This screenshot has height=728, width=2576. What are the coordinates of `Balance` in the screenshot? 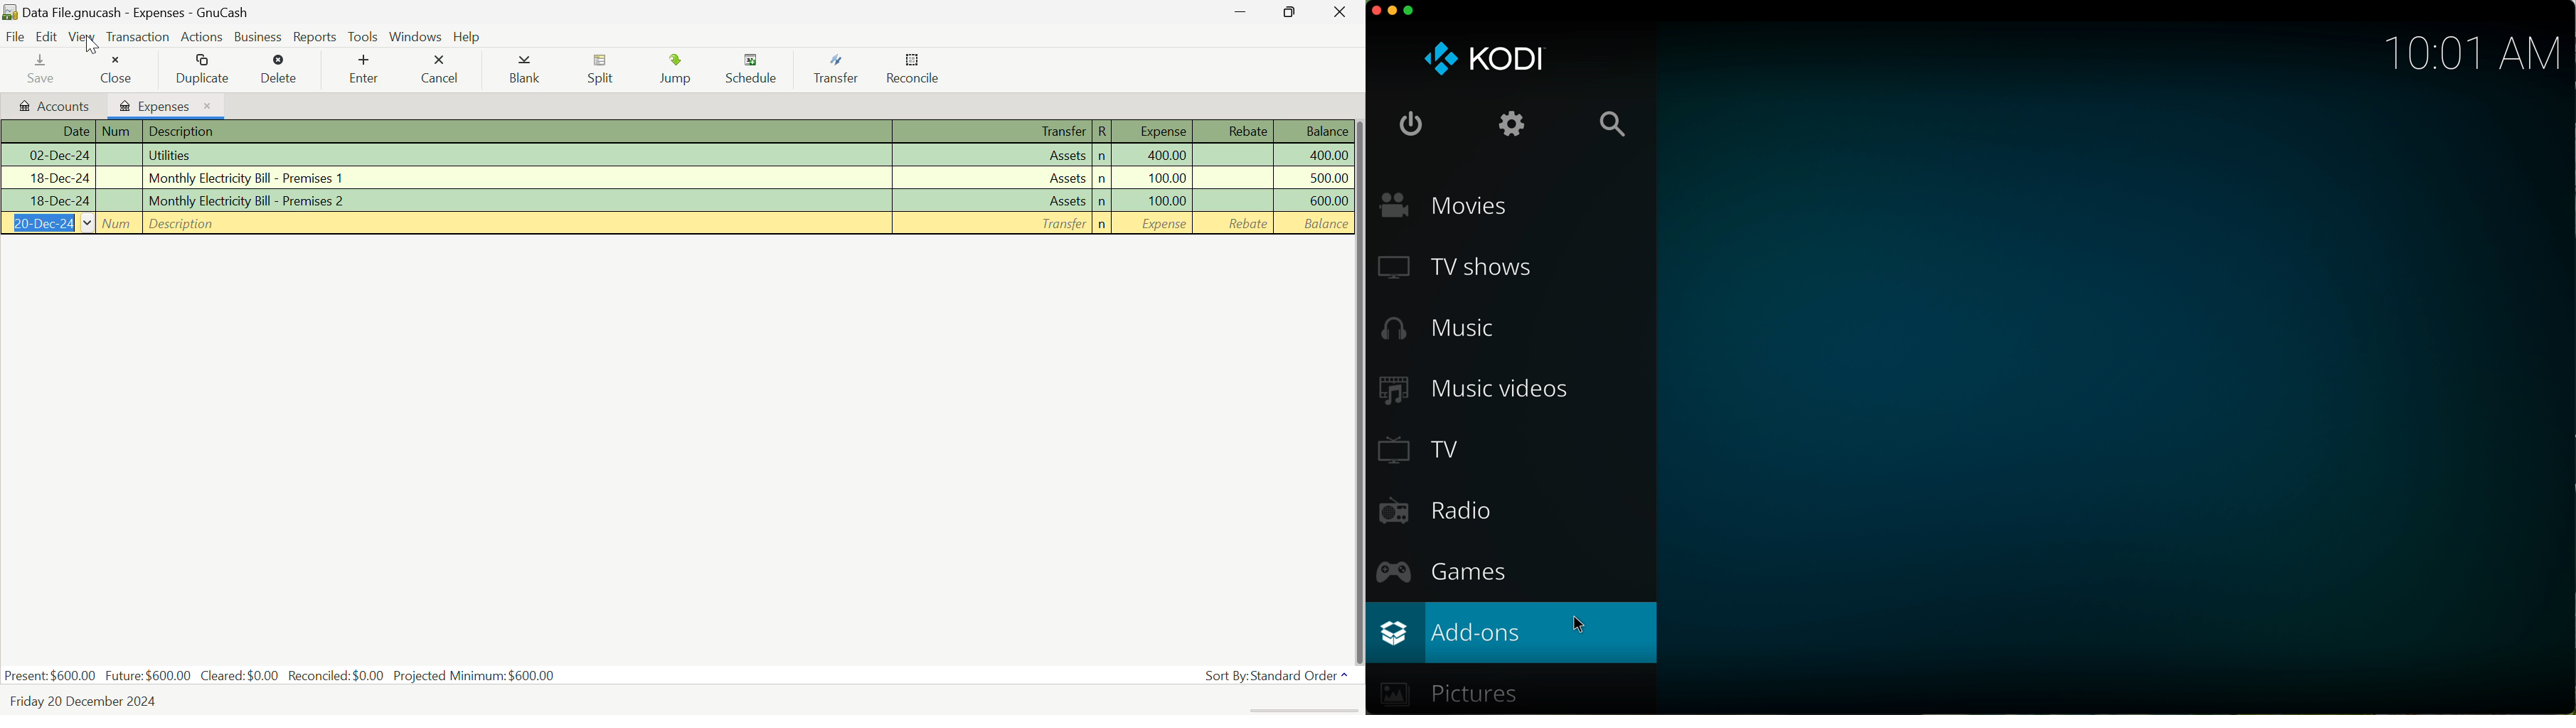 It's located at (1313, 224).